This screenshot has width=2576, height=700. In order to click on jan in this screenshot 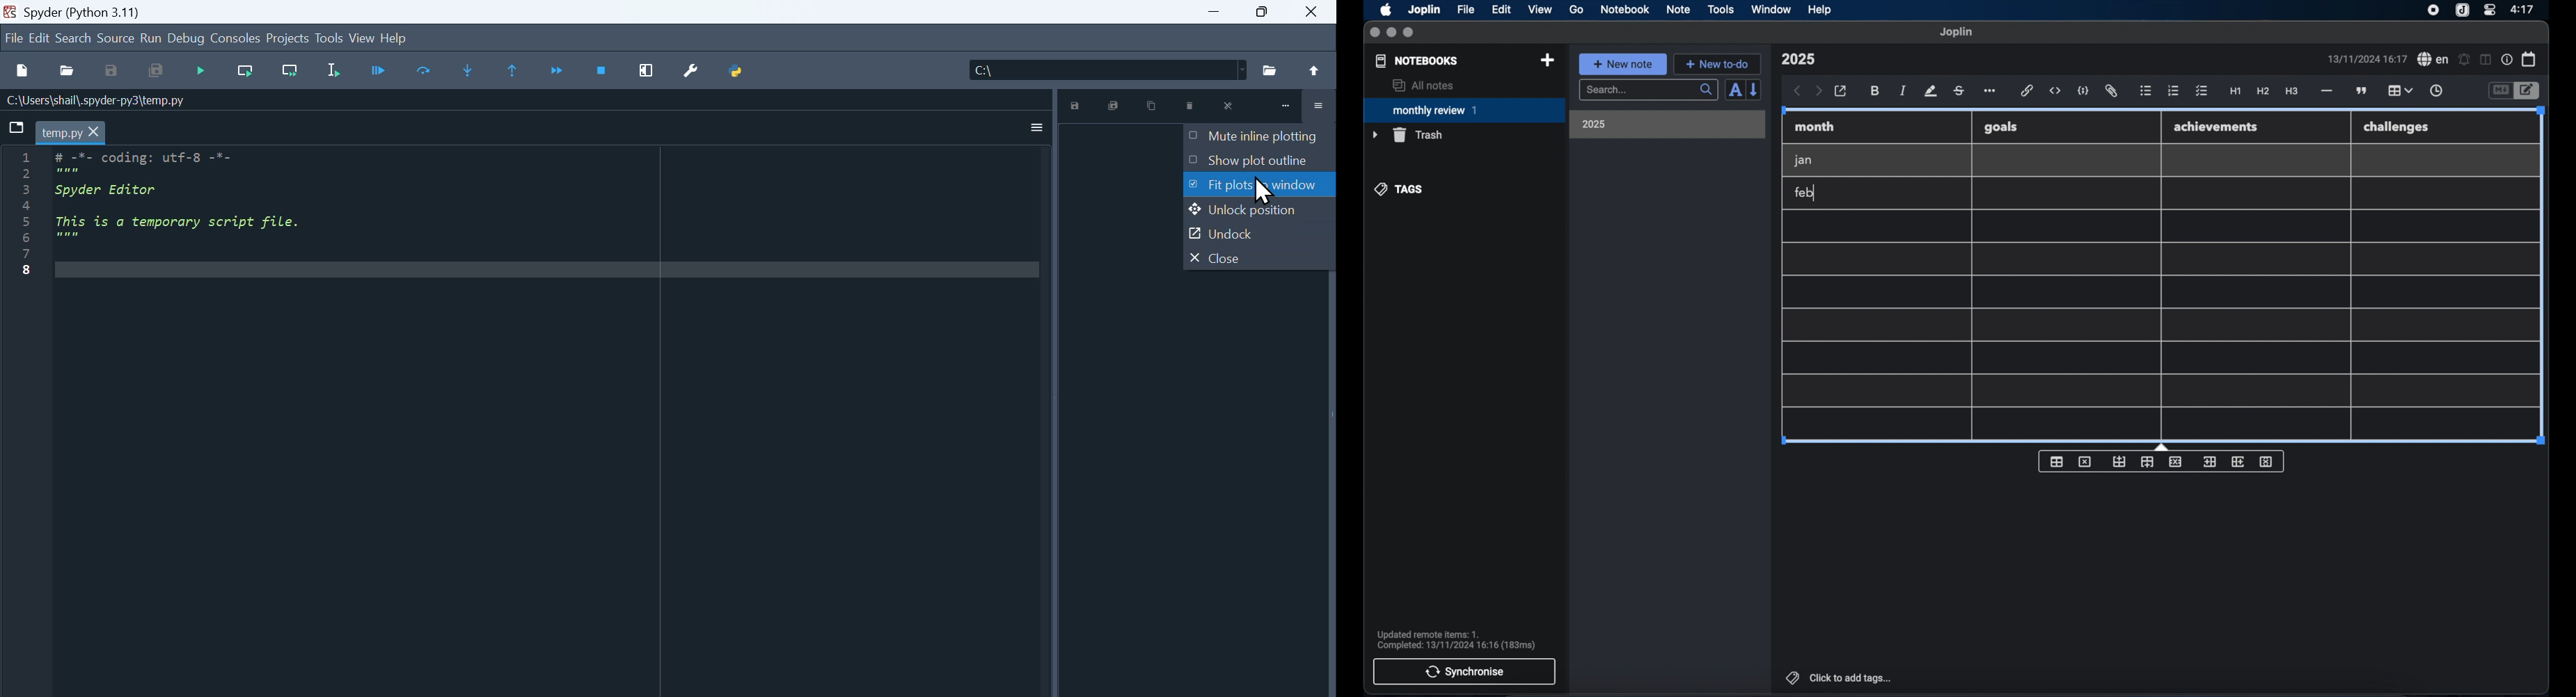, I will do `click(1803, 161)`.